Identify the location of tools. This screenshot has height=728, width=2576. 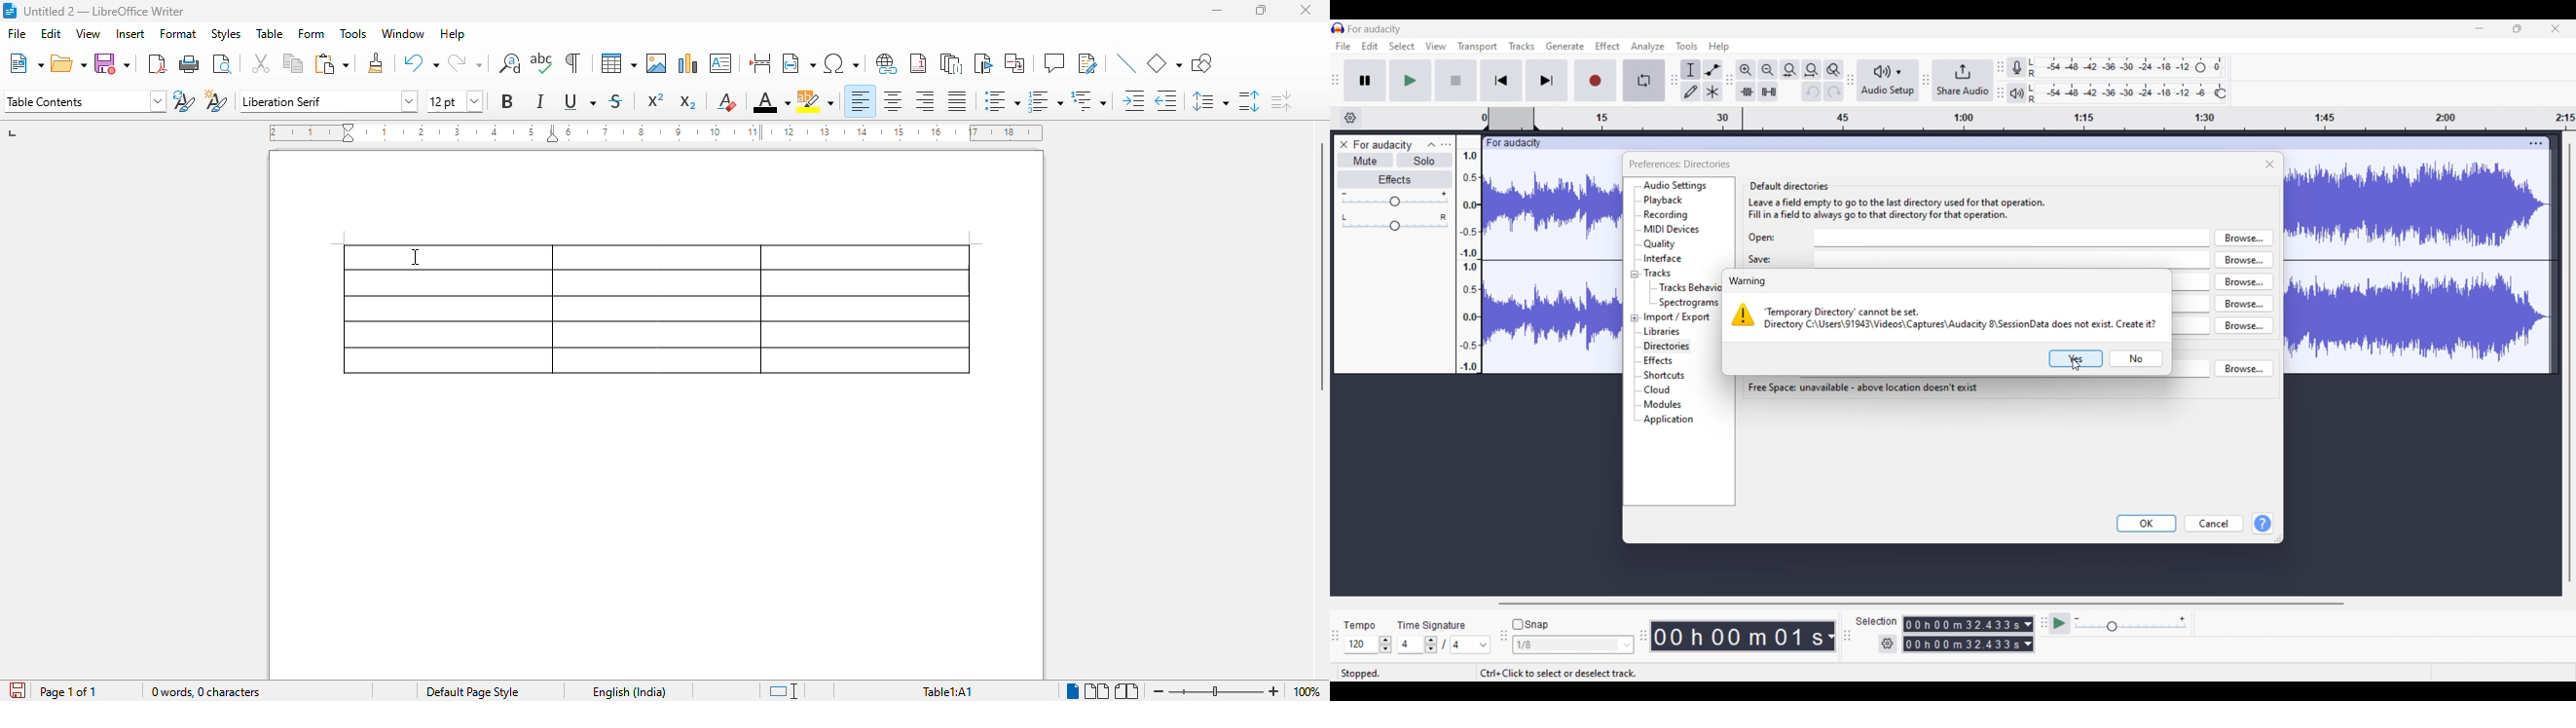
(353, 33).